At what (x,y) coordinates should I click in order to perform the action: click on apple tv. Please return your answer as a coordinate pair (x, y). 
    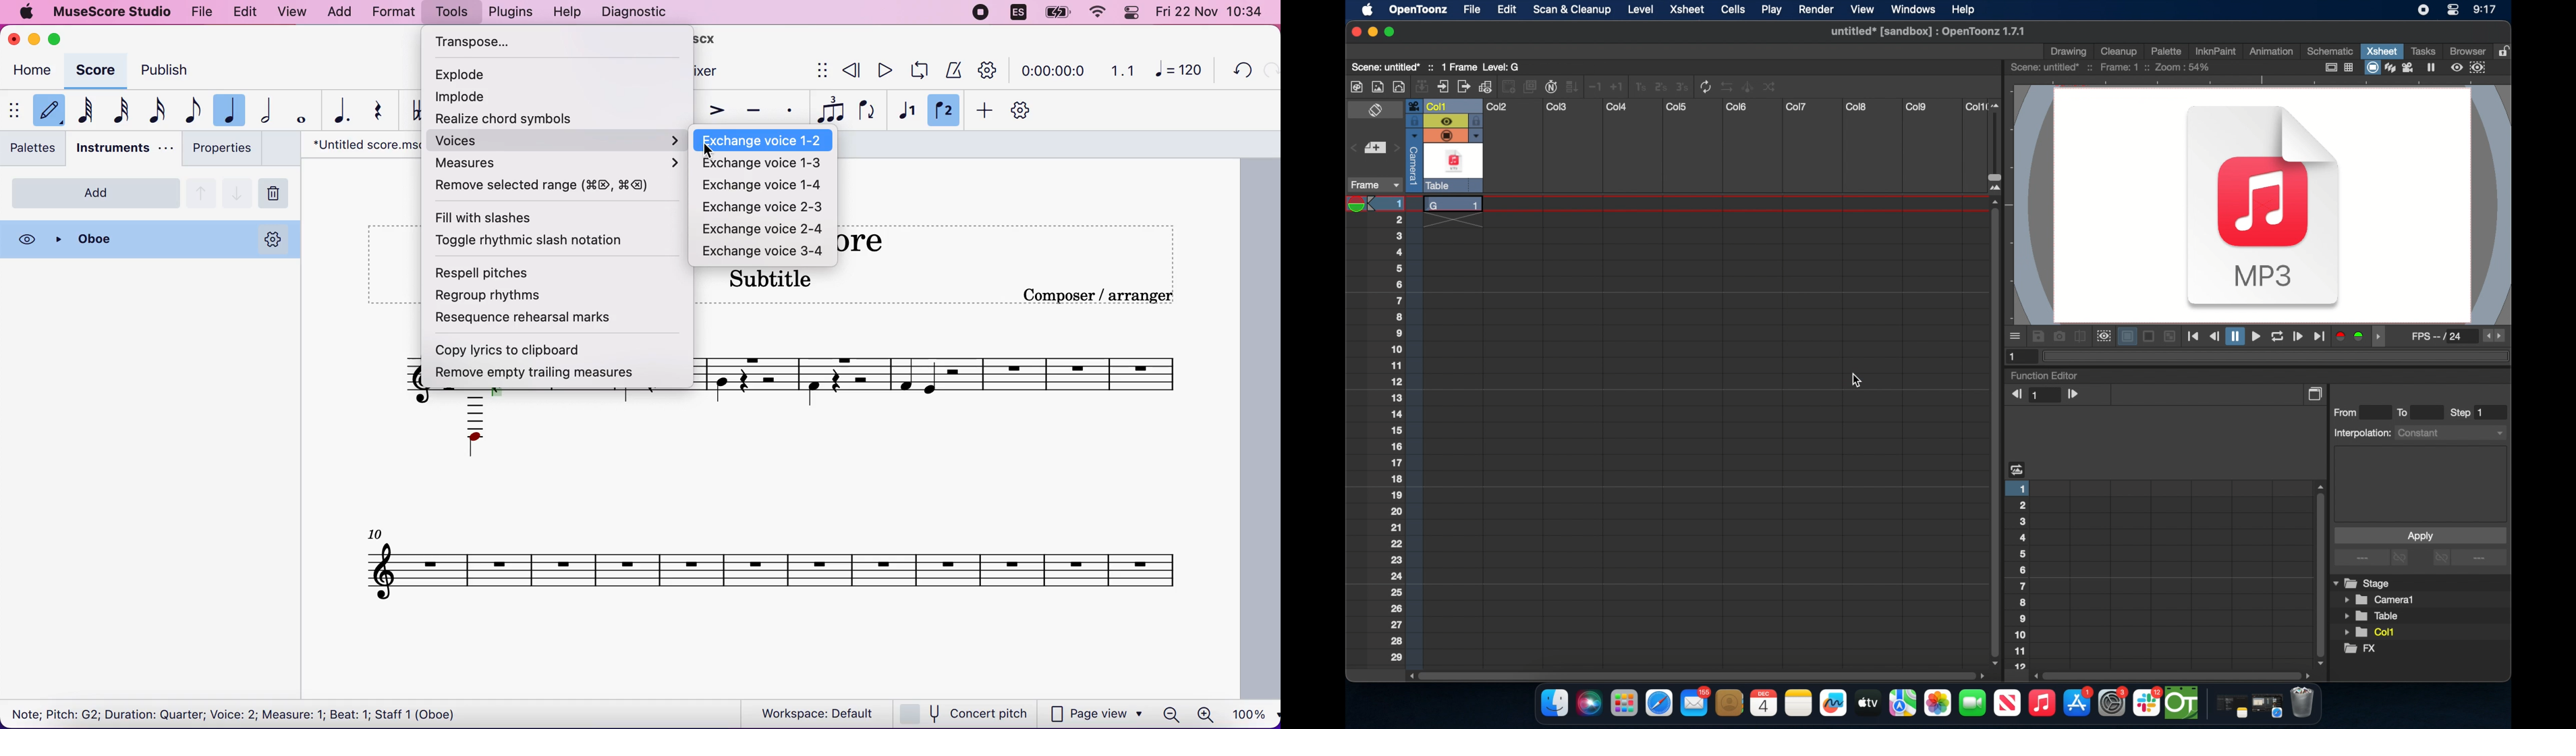
    Looking at the image, I should click on (2007, 703).